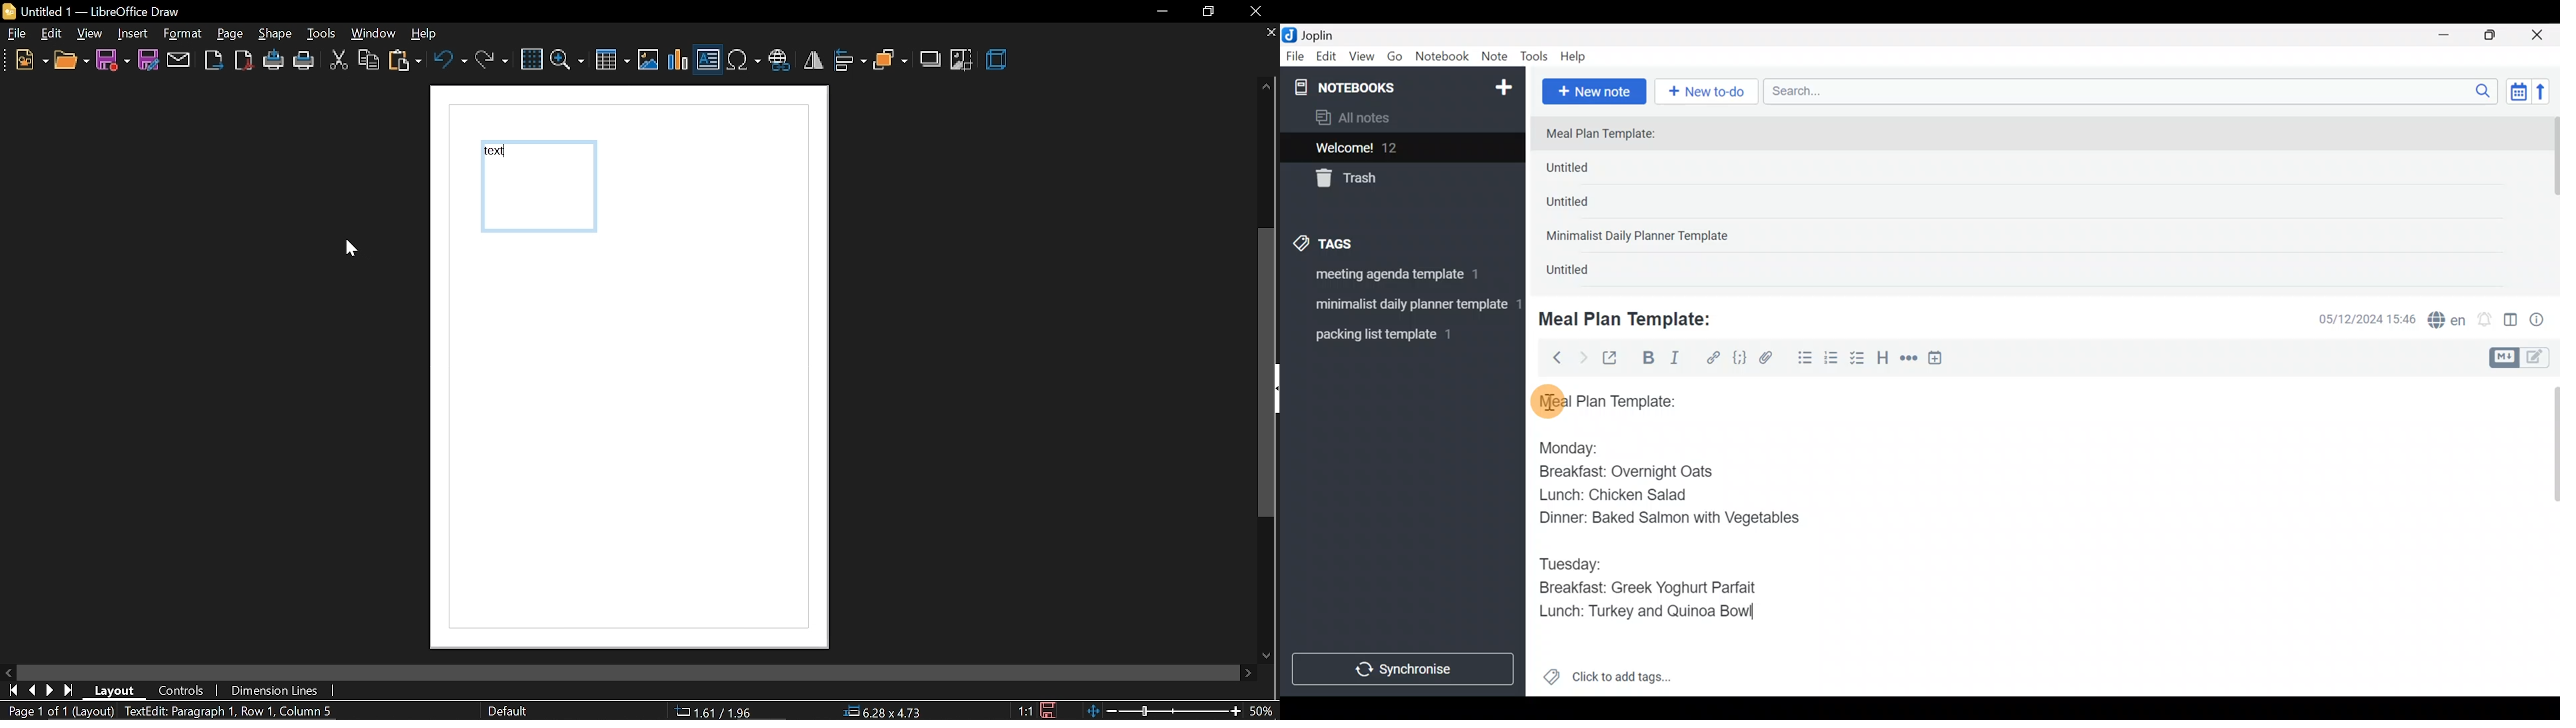  Describe the element at coordinates (1268, 373) in the screenshot. I see `vertical scrollbar` at that location.